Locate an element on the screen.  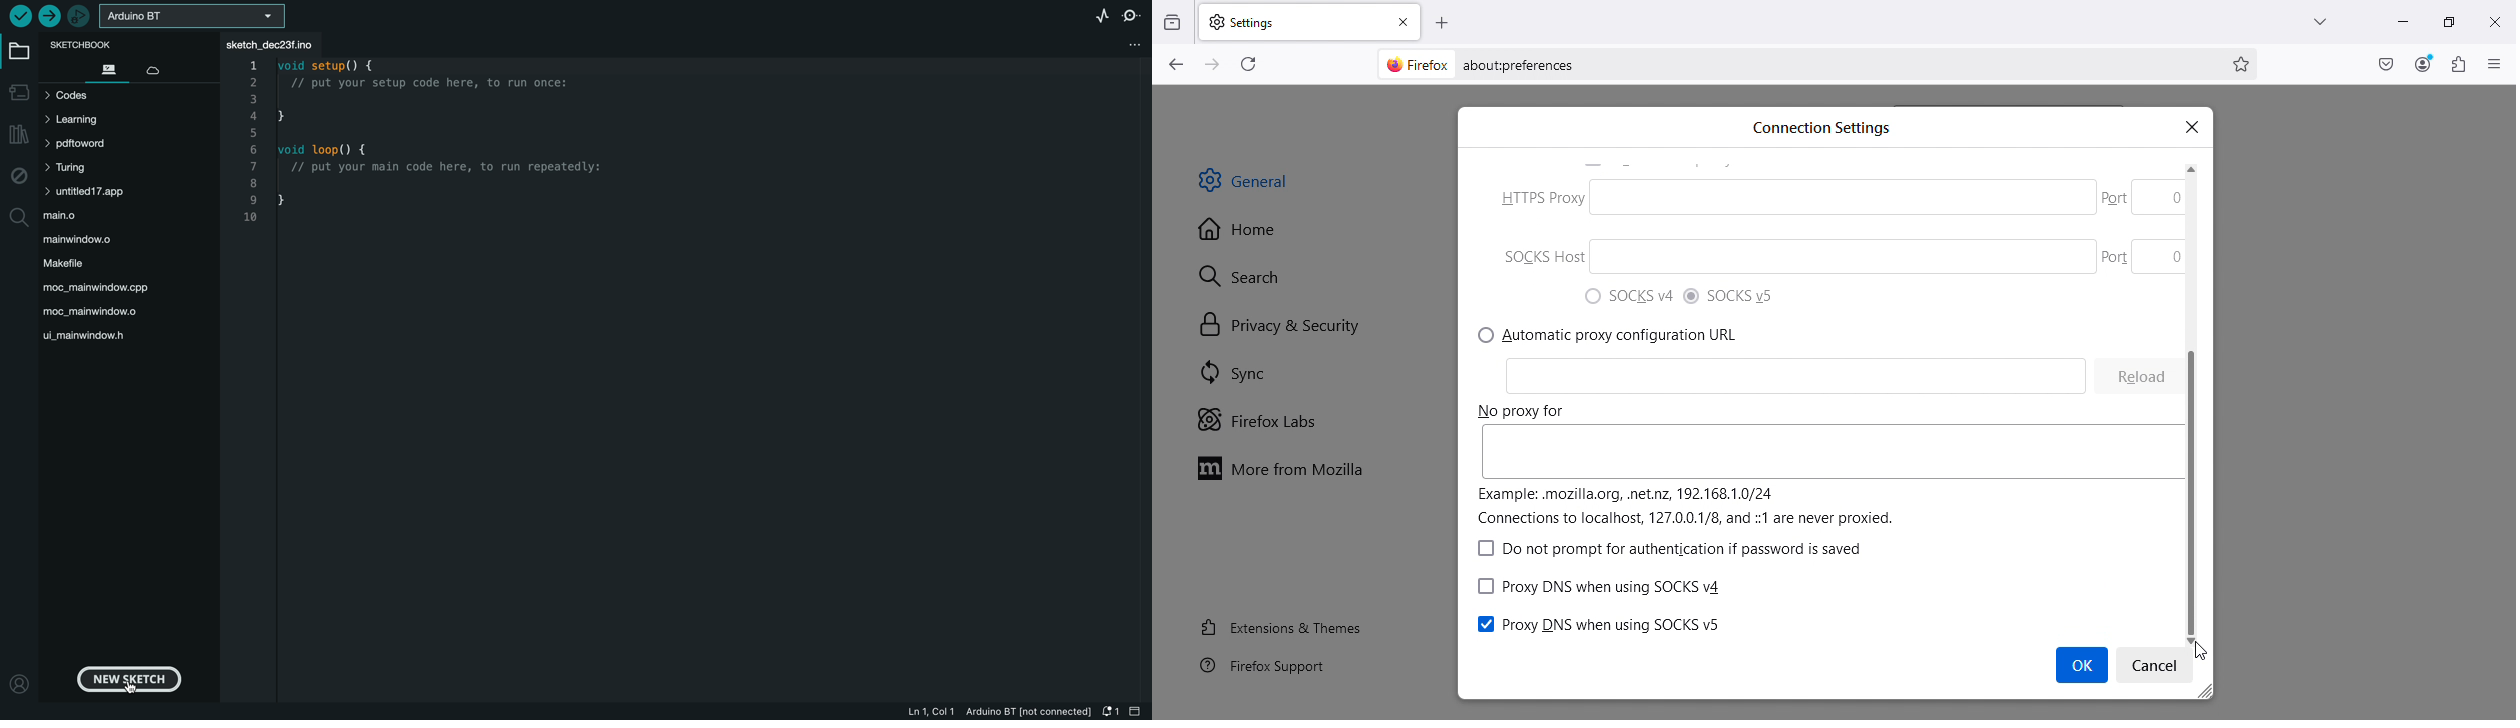
Account is located at coordinates (2423, 64).